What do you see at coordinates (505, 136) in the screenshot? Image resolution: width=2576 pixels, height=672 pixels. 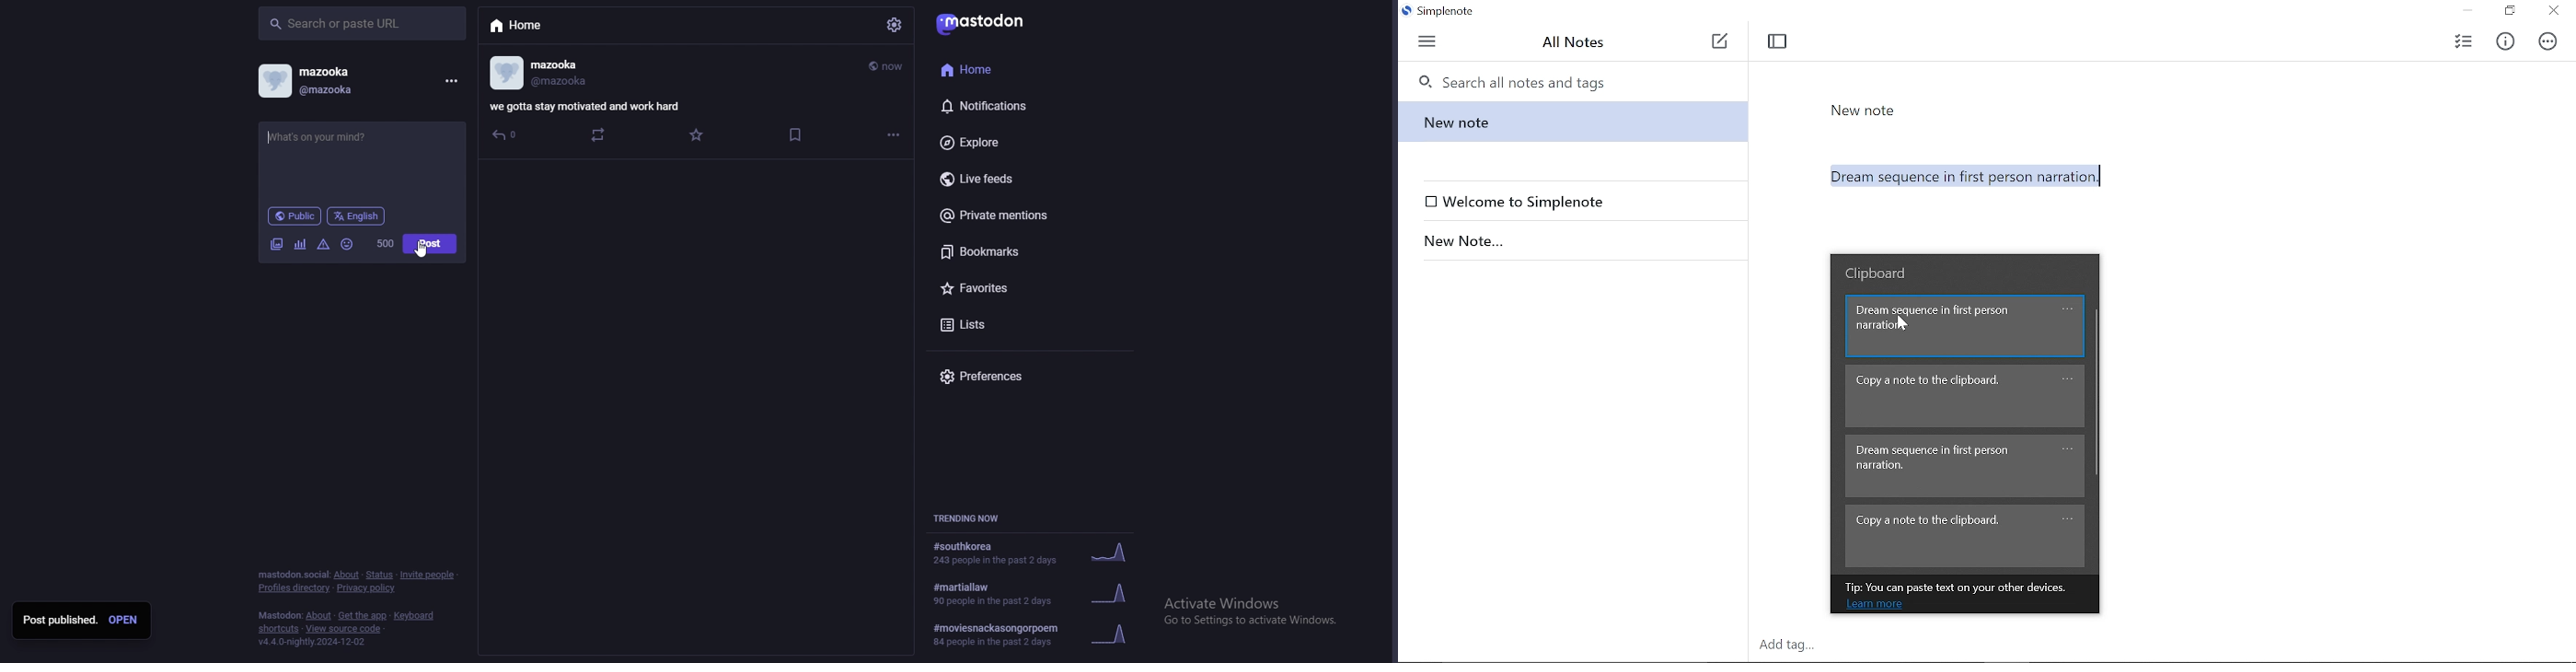 I see `reply` at bounding box center [505, 136].